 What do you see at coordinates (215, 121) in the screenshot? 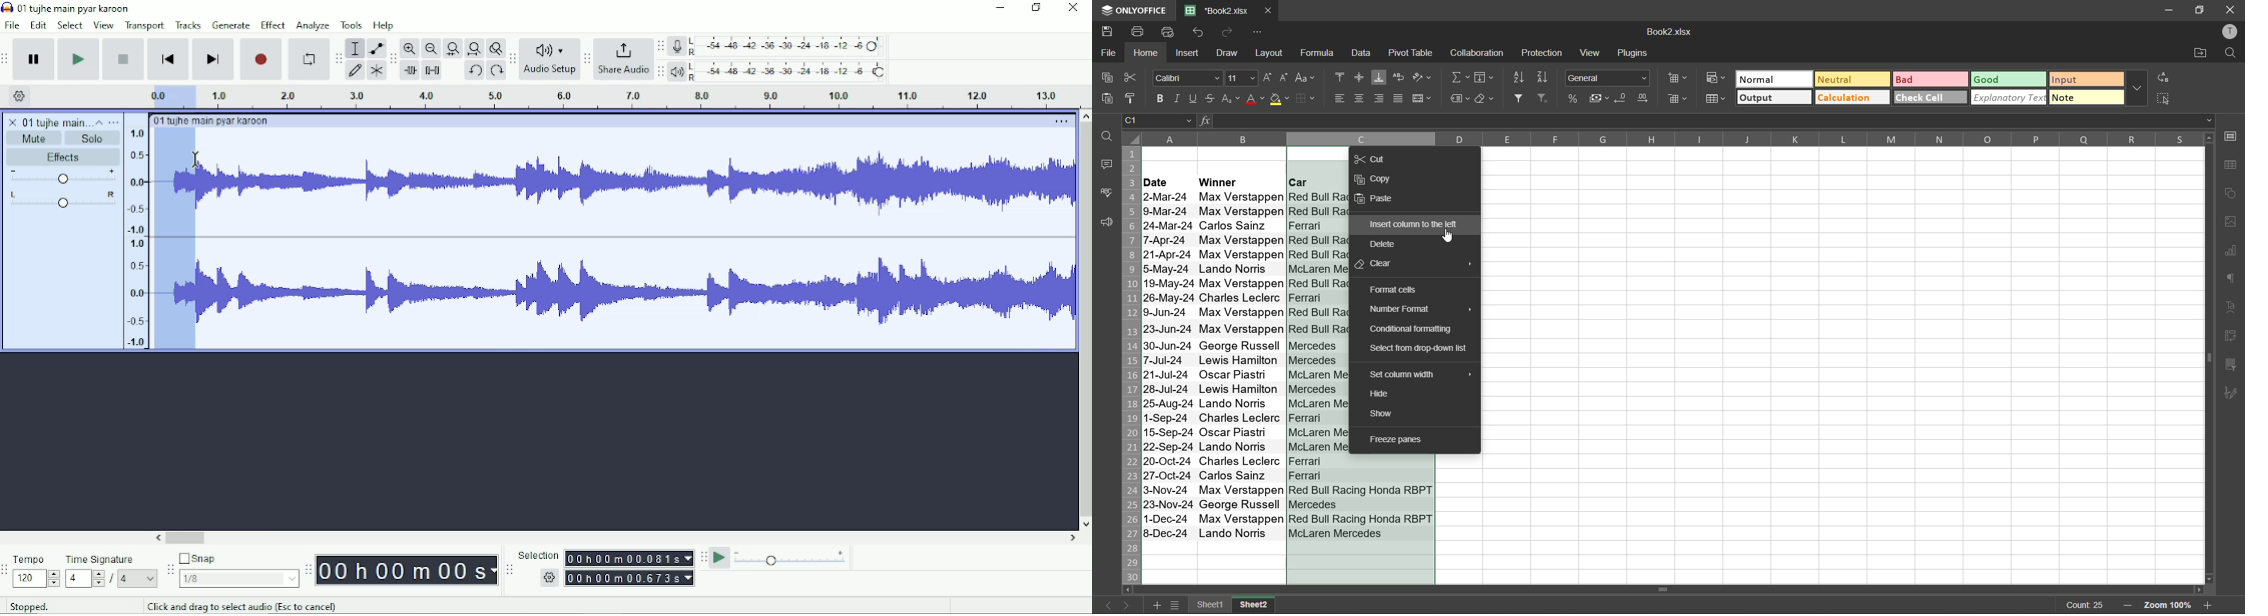
I see `01 tujhe main pyar karoon` at bounding box center [215, 121].